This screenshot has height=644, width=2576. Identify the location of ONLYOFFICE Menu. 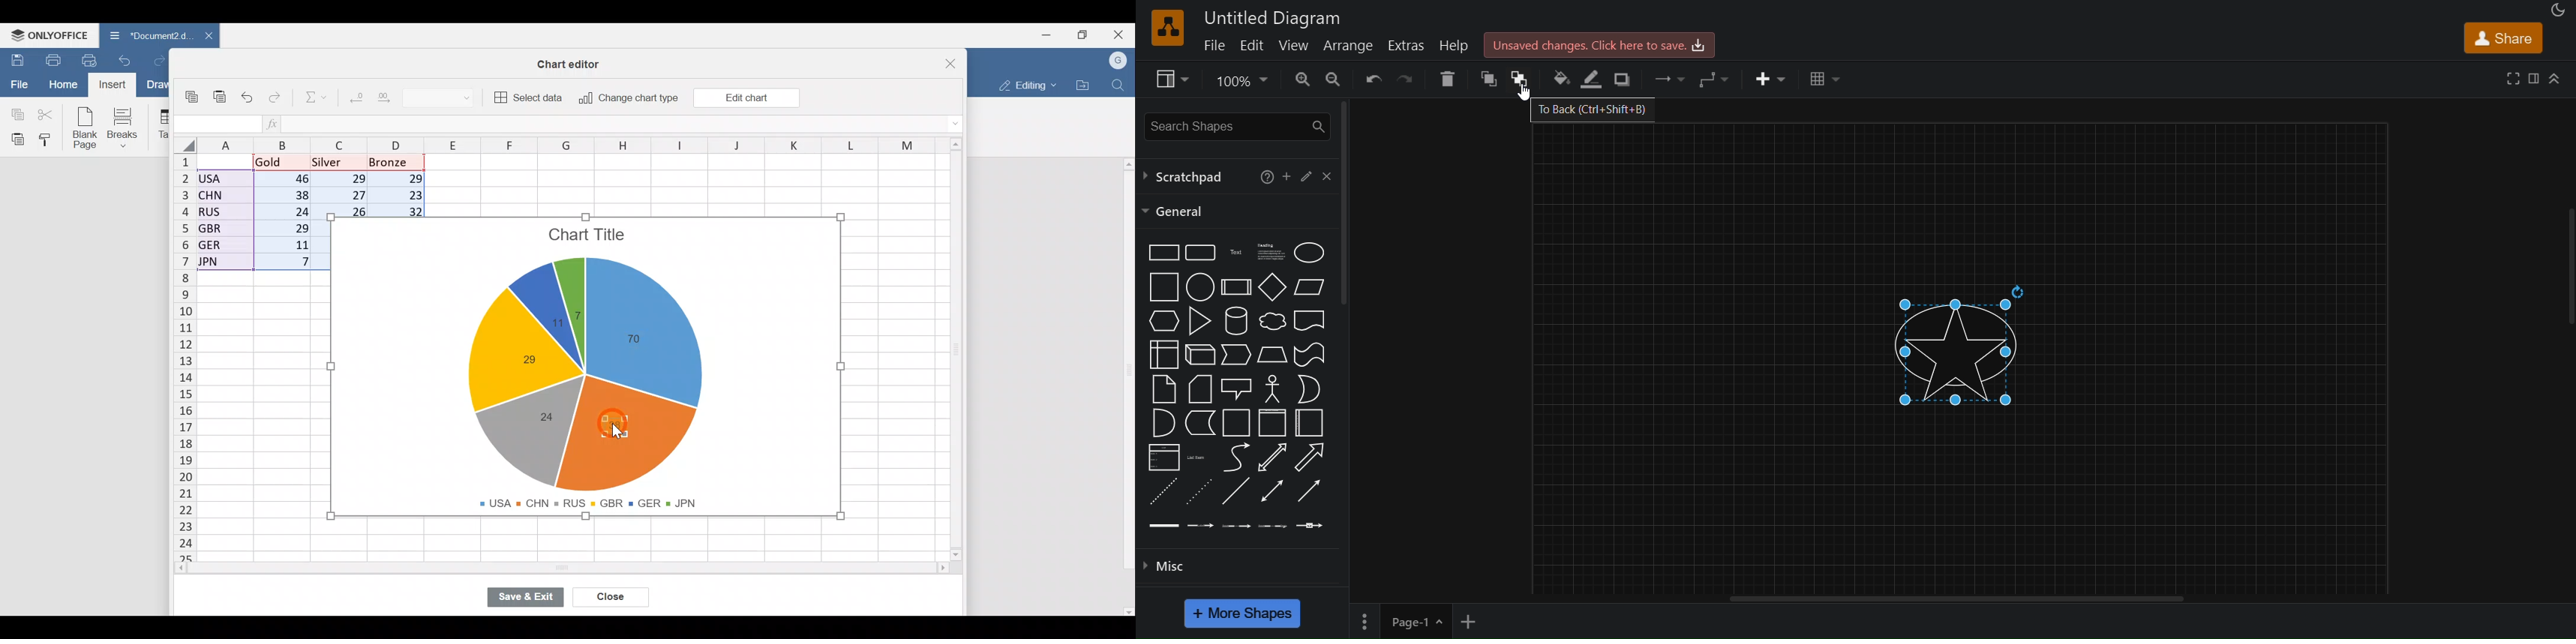
(47, 35).